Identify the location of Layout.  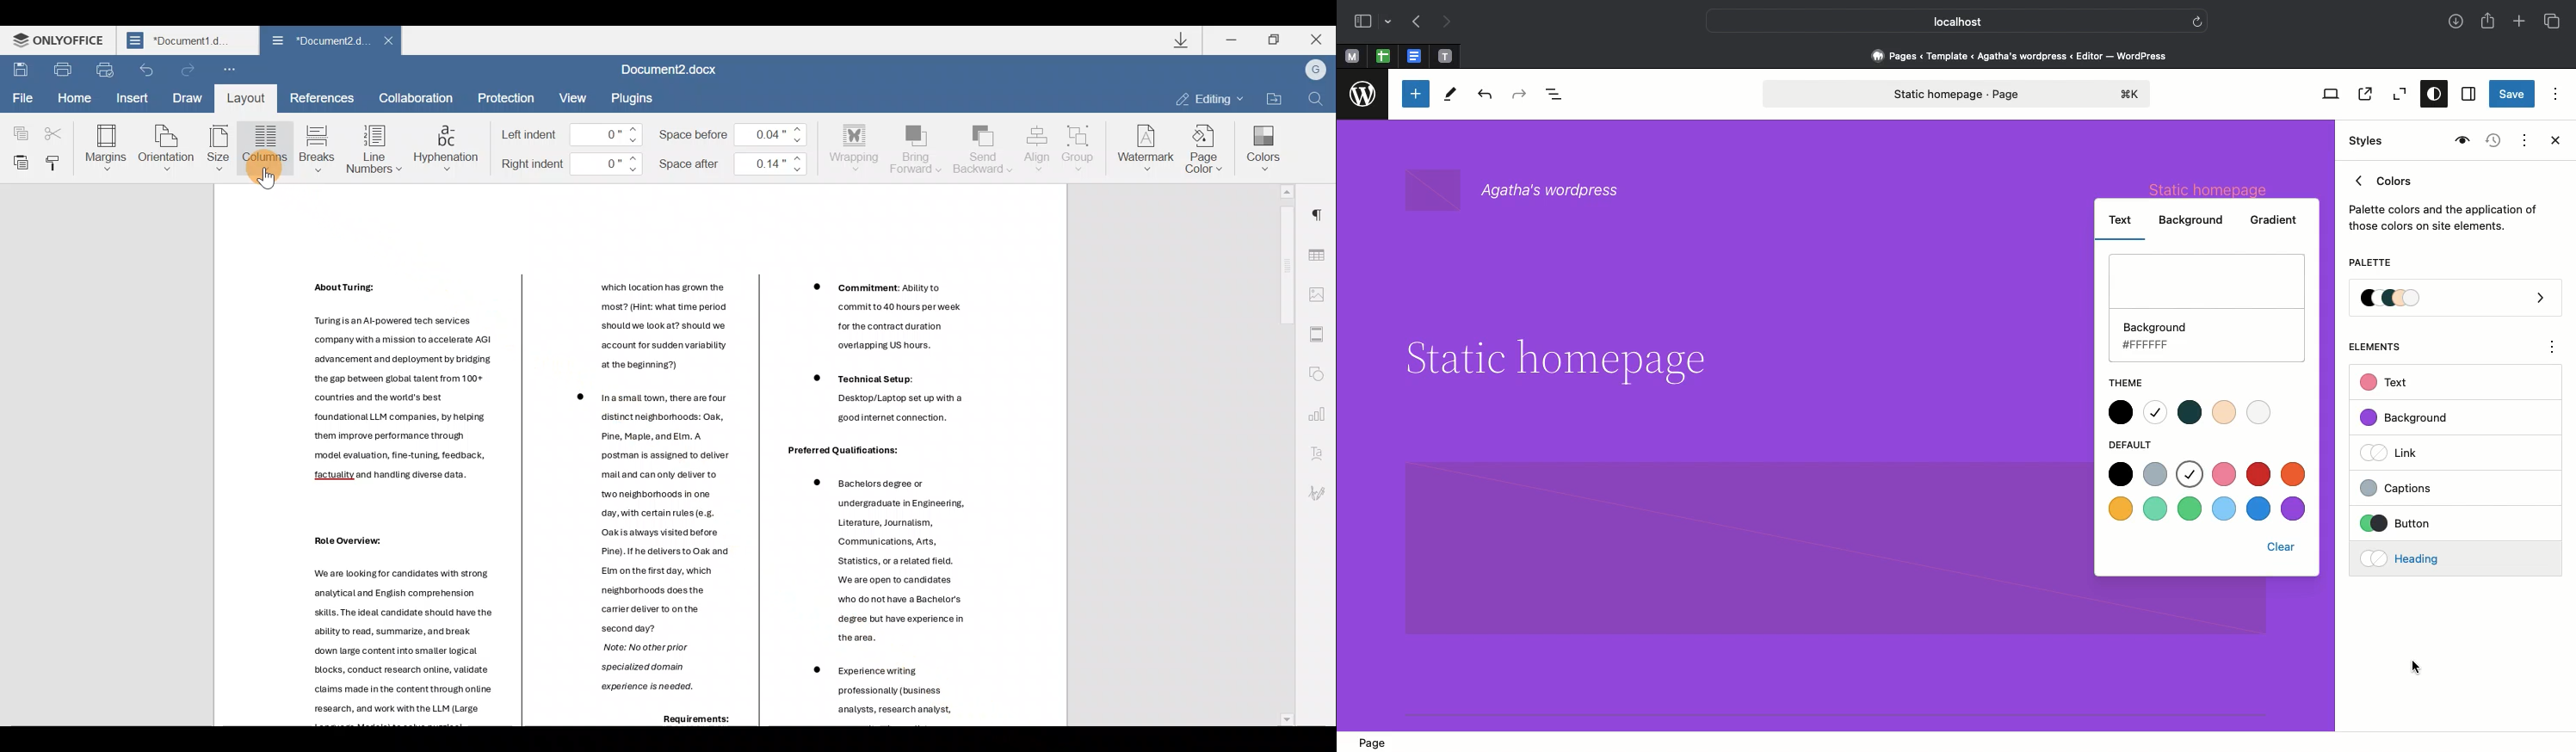
(245, 97).